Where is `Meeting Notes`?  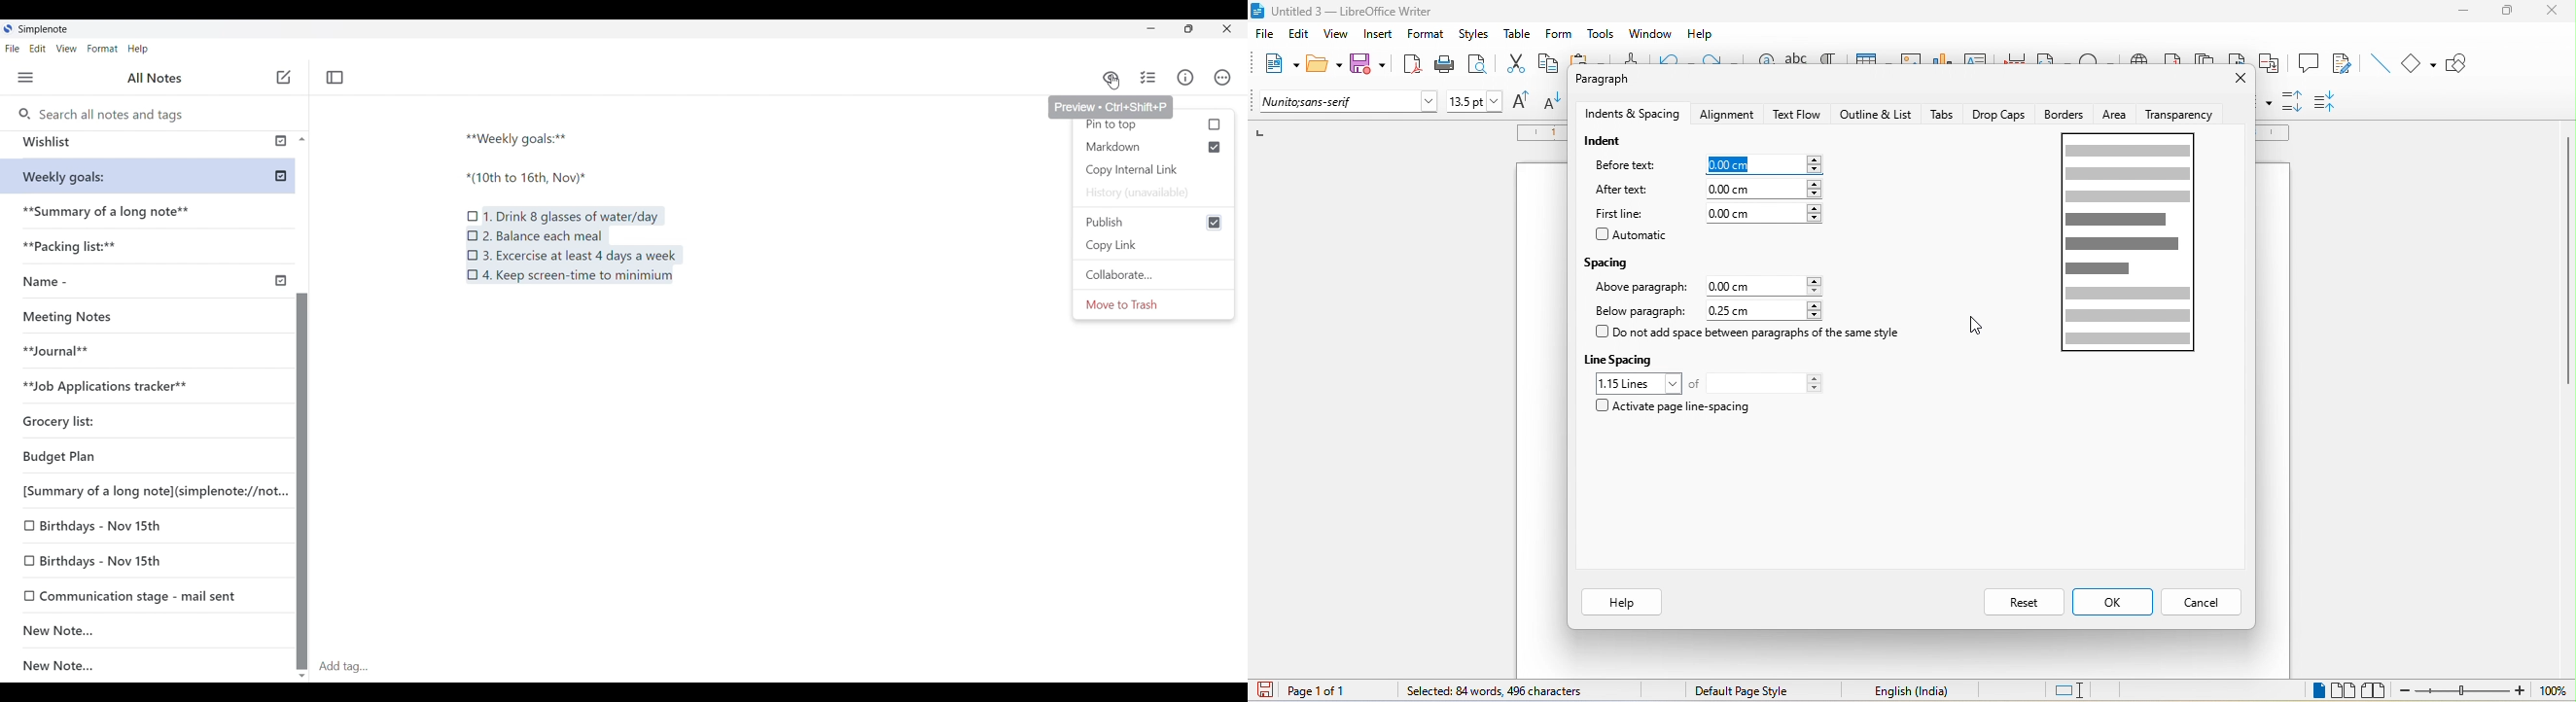
Meeting Notes is located at coordinates (73, 315).